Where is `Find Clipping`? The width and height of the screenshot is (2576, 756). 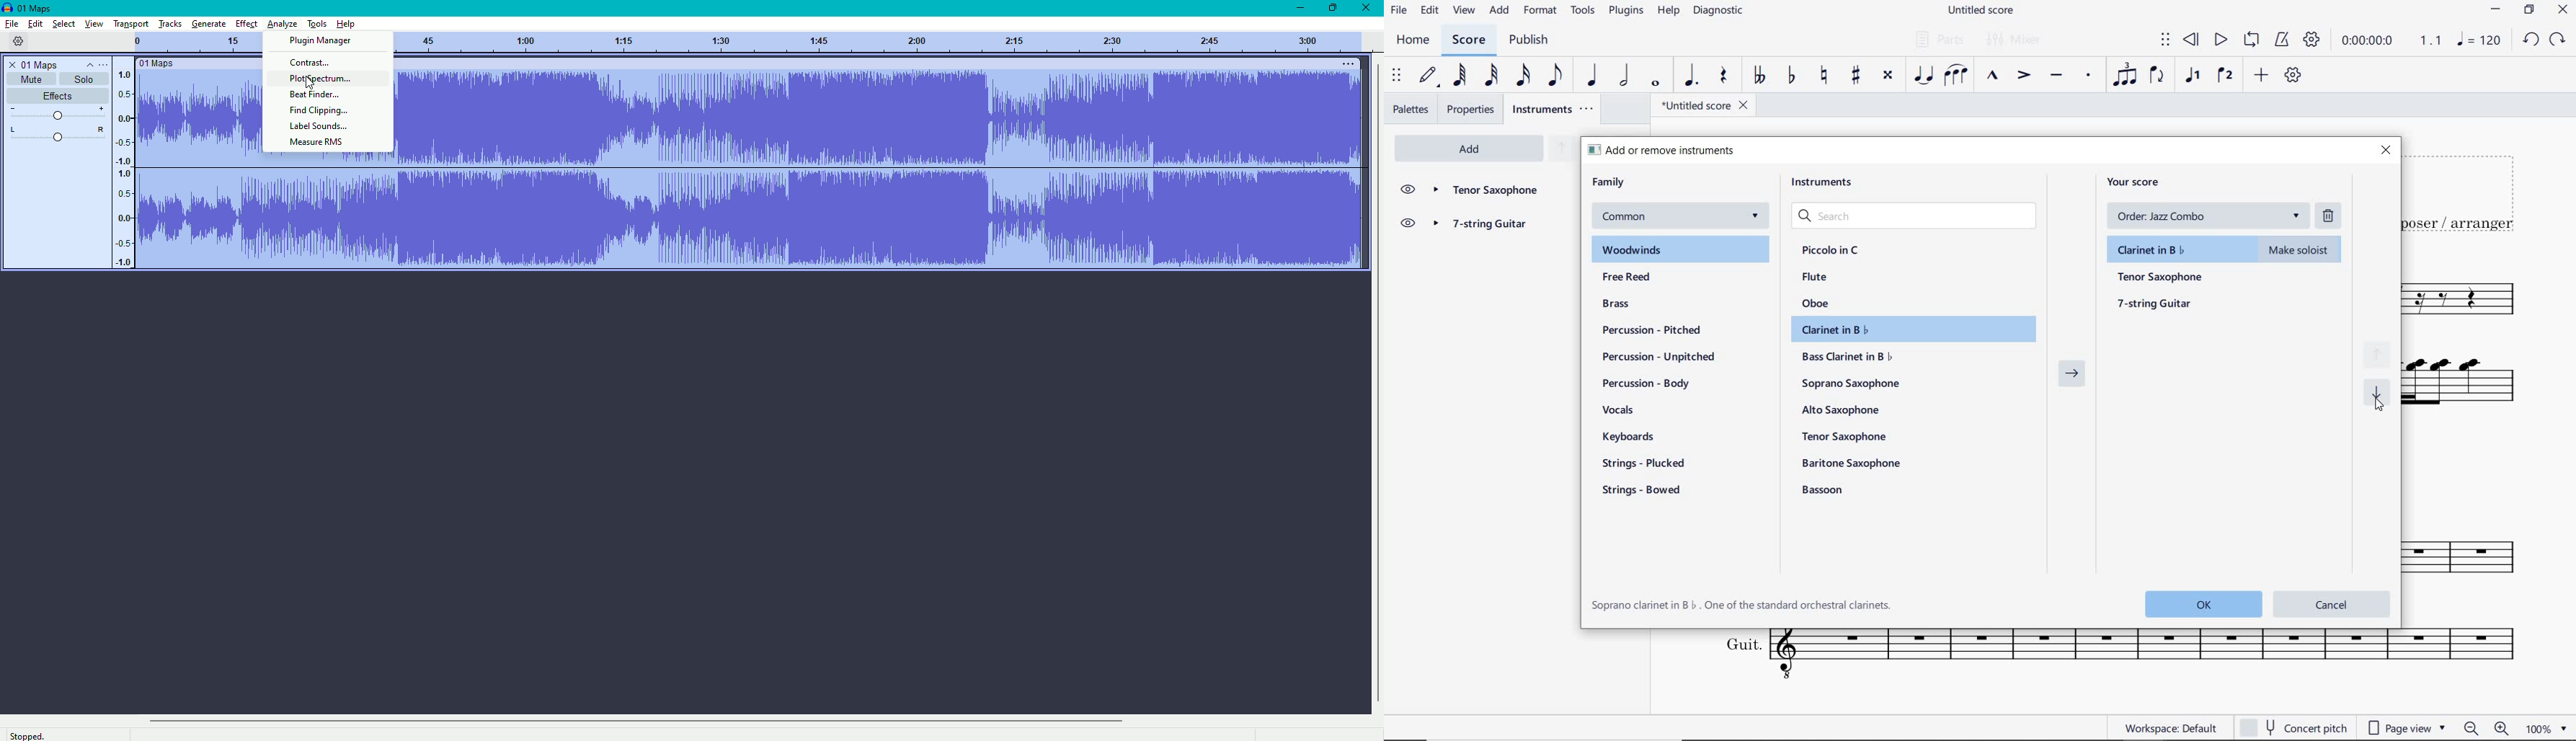 Find Clipping is located at coordinates (319, 110).